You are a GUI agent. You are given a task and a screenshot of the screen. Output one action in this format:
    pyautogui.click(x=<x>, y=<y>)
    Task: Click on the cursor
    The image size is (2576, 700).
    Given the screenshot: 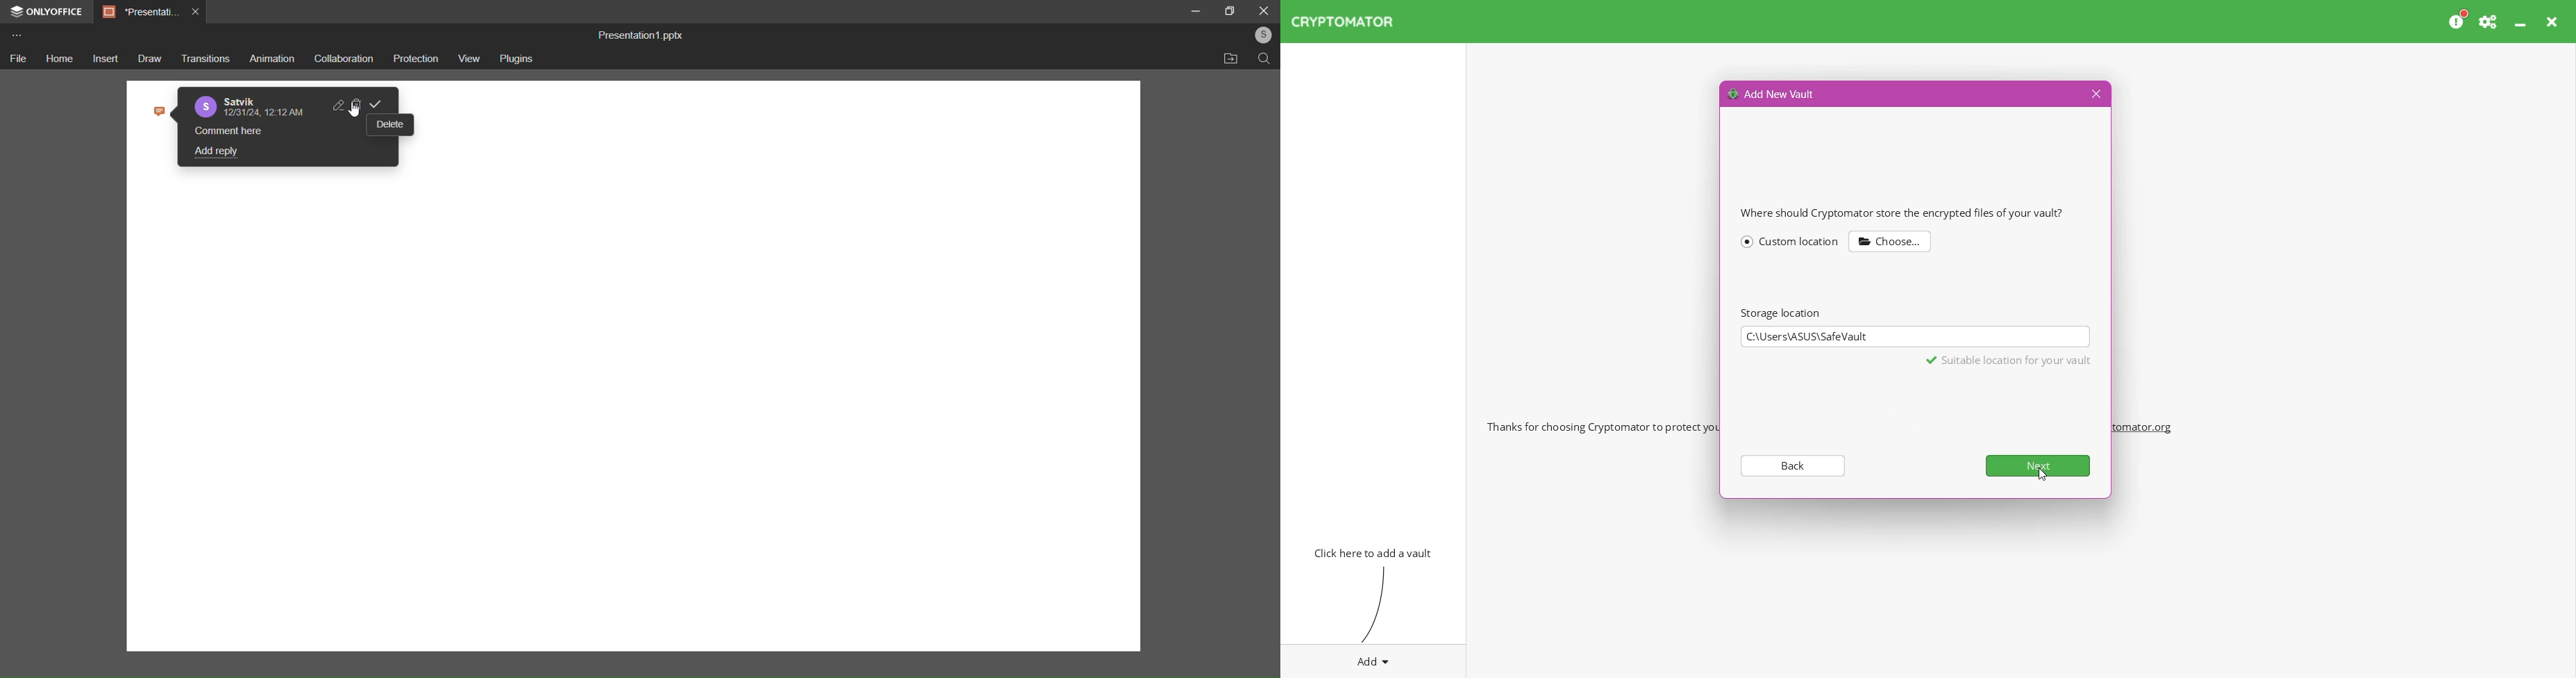 What is the action you would take?
    pyautogui.click(x=356, y=110)
    